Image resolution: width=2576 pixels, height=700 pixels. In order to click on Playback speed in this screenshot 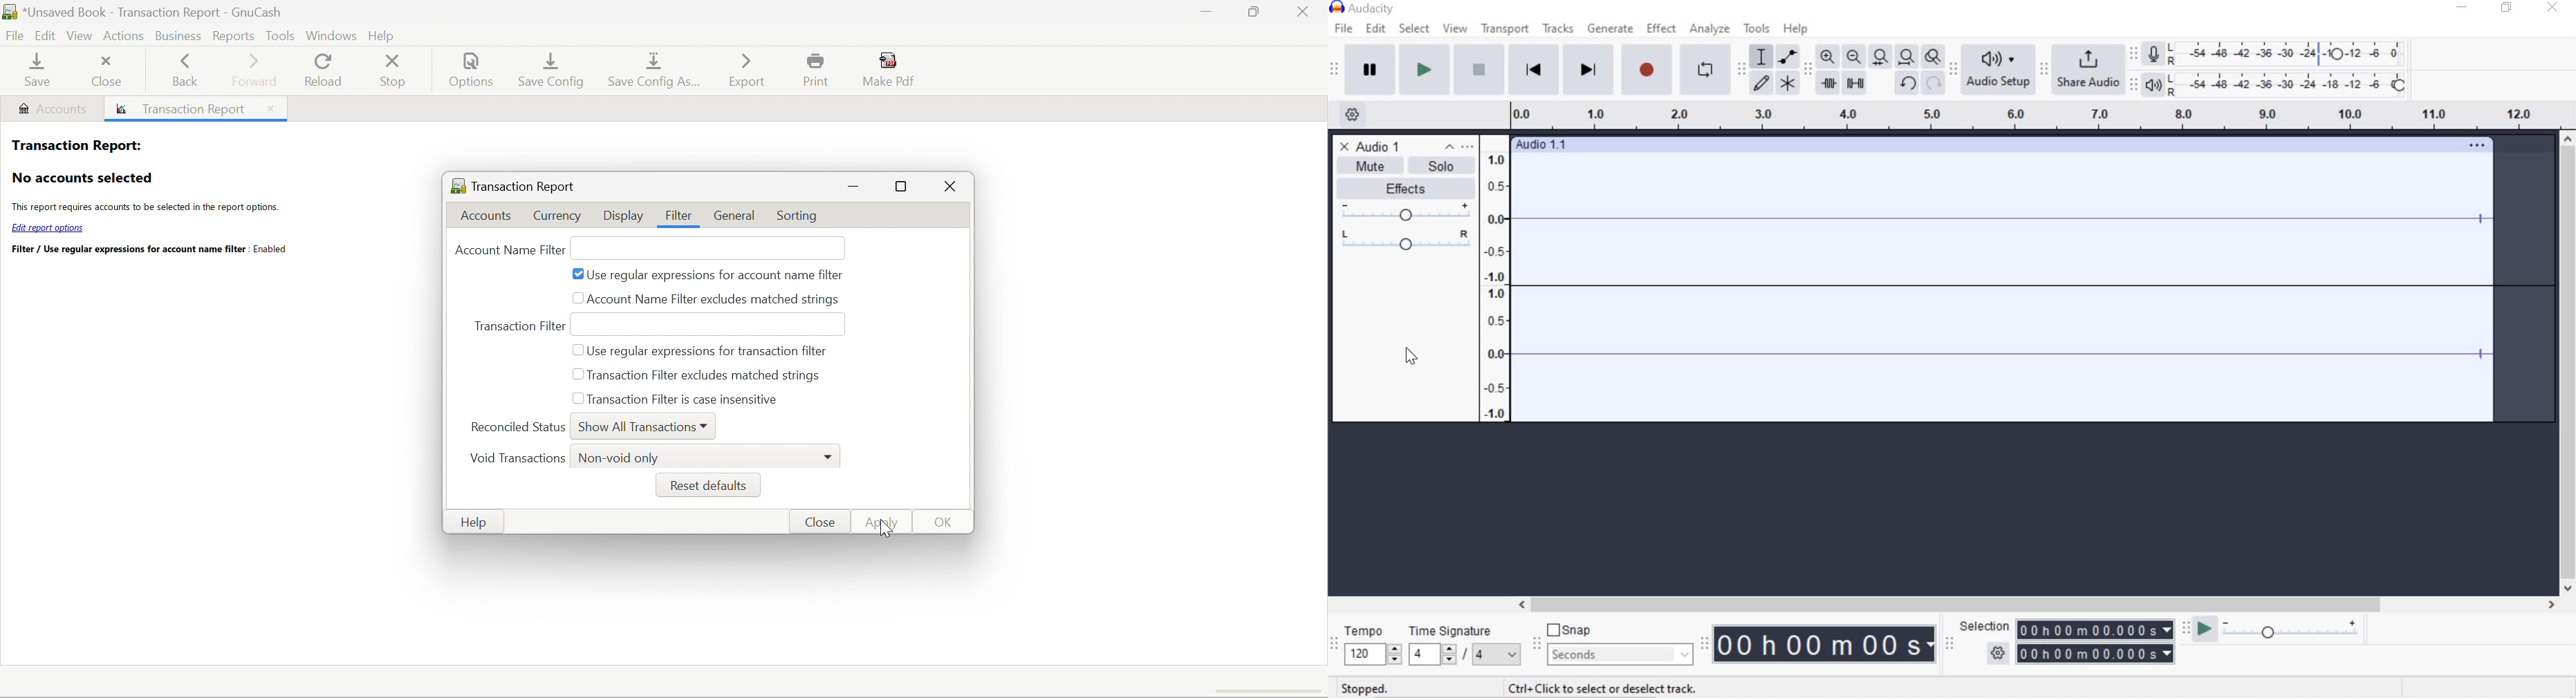, I will do `click(2295, 630)`.